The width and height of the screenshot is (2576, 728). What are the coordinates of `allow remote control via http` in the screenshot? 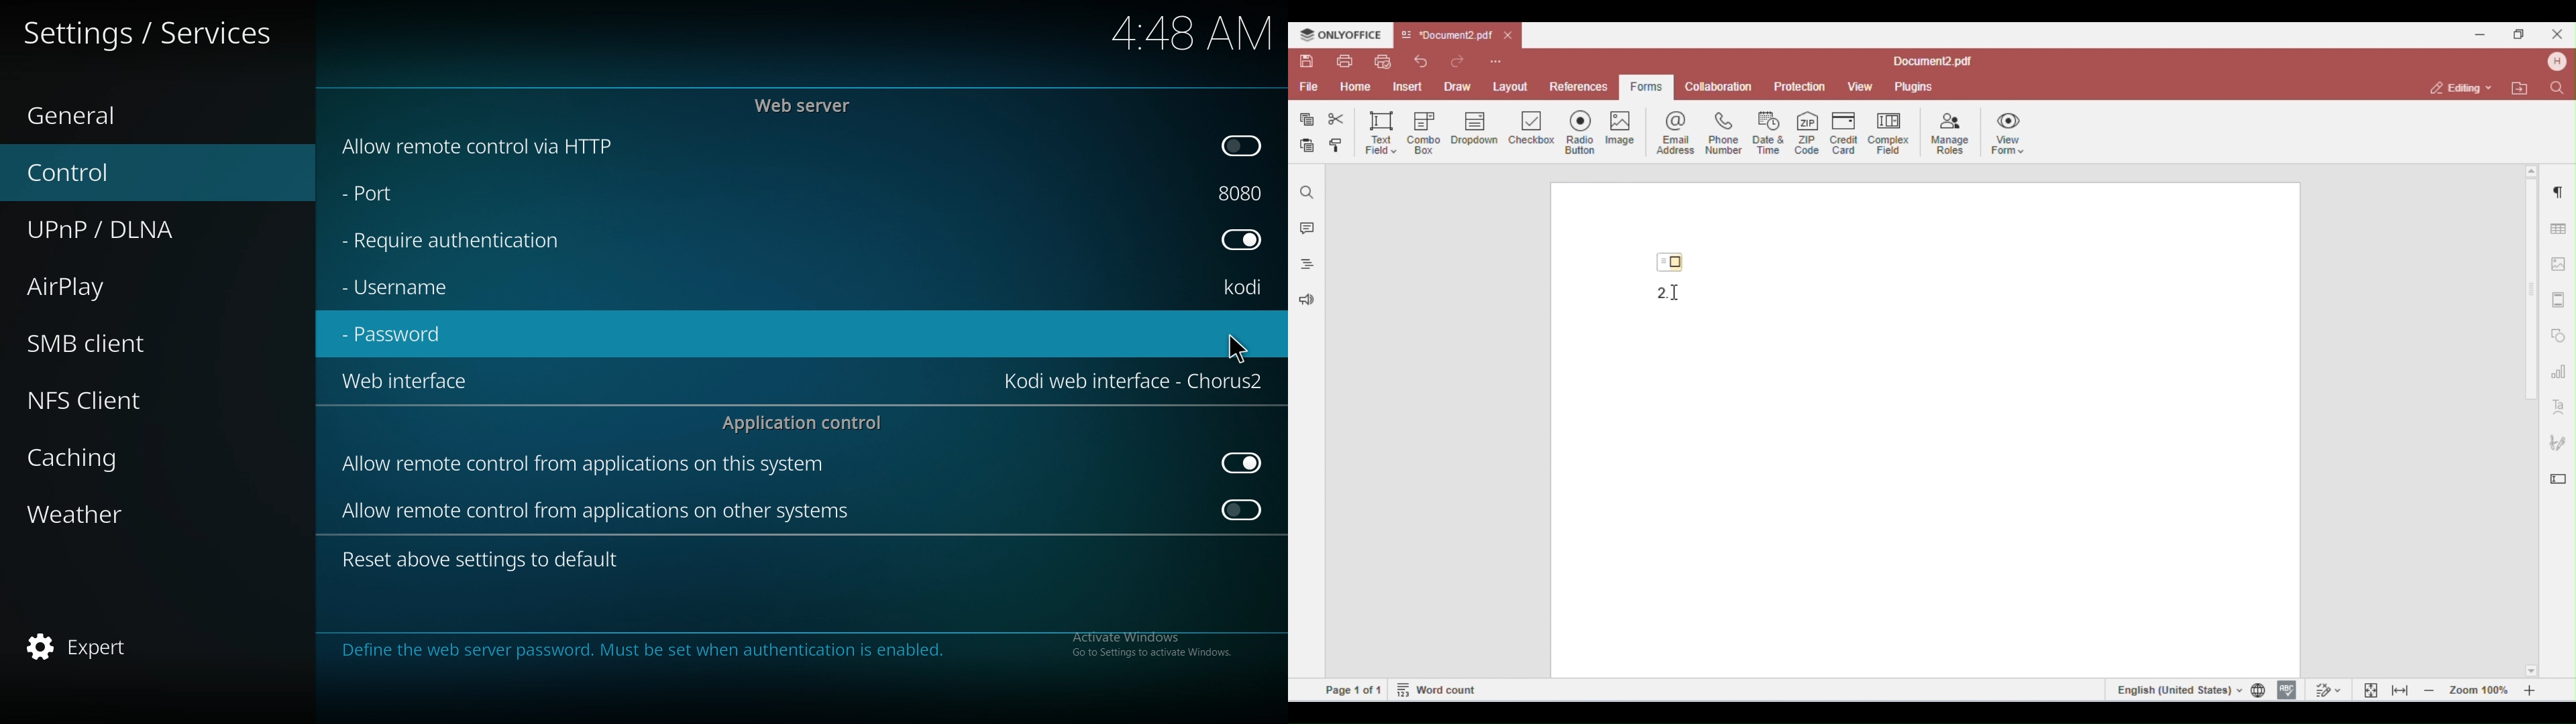 It's located at (513, 145).